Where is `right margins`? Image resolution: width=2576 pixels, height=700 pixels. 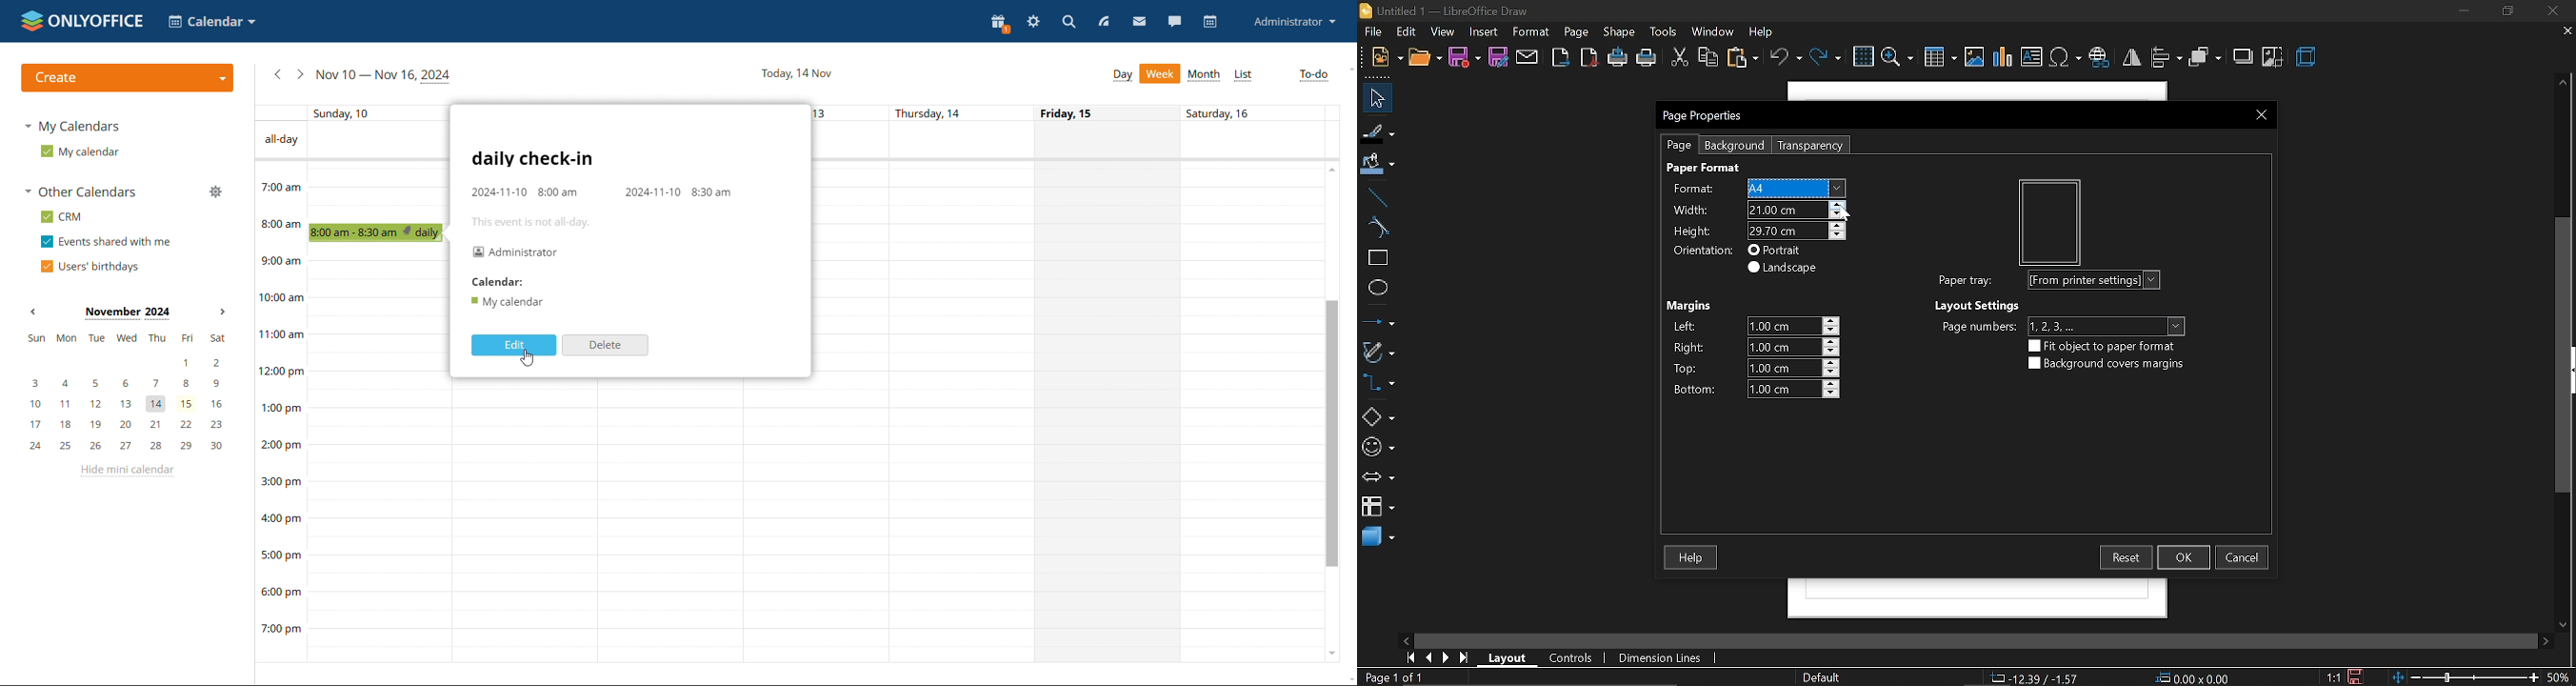
right margins is located at coordinates (1691, 346).